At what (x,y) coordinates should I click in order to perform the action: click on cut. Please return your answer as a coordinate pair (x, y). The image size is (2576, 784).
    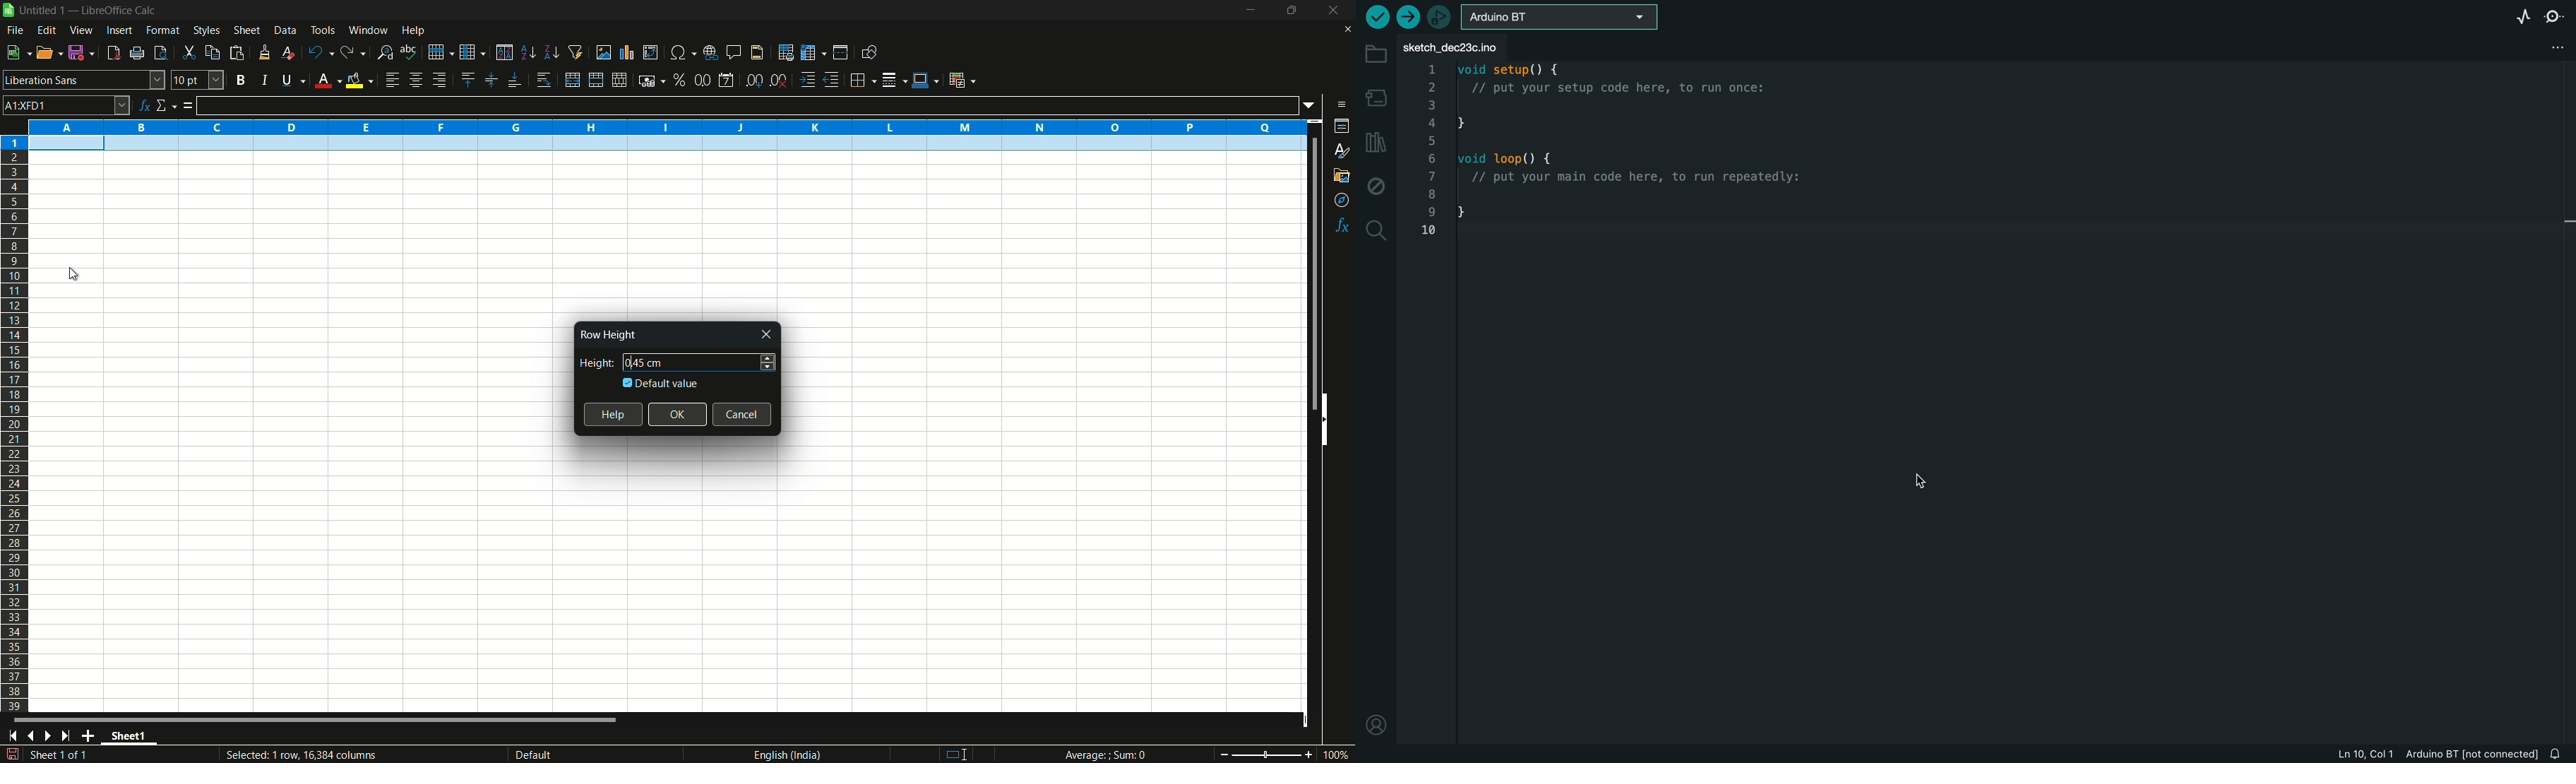
    Looking at the image, I should click on (189, 52).